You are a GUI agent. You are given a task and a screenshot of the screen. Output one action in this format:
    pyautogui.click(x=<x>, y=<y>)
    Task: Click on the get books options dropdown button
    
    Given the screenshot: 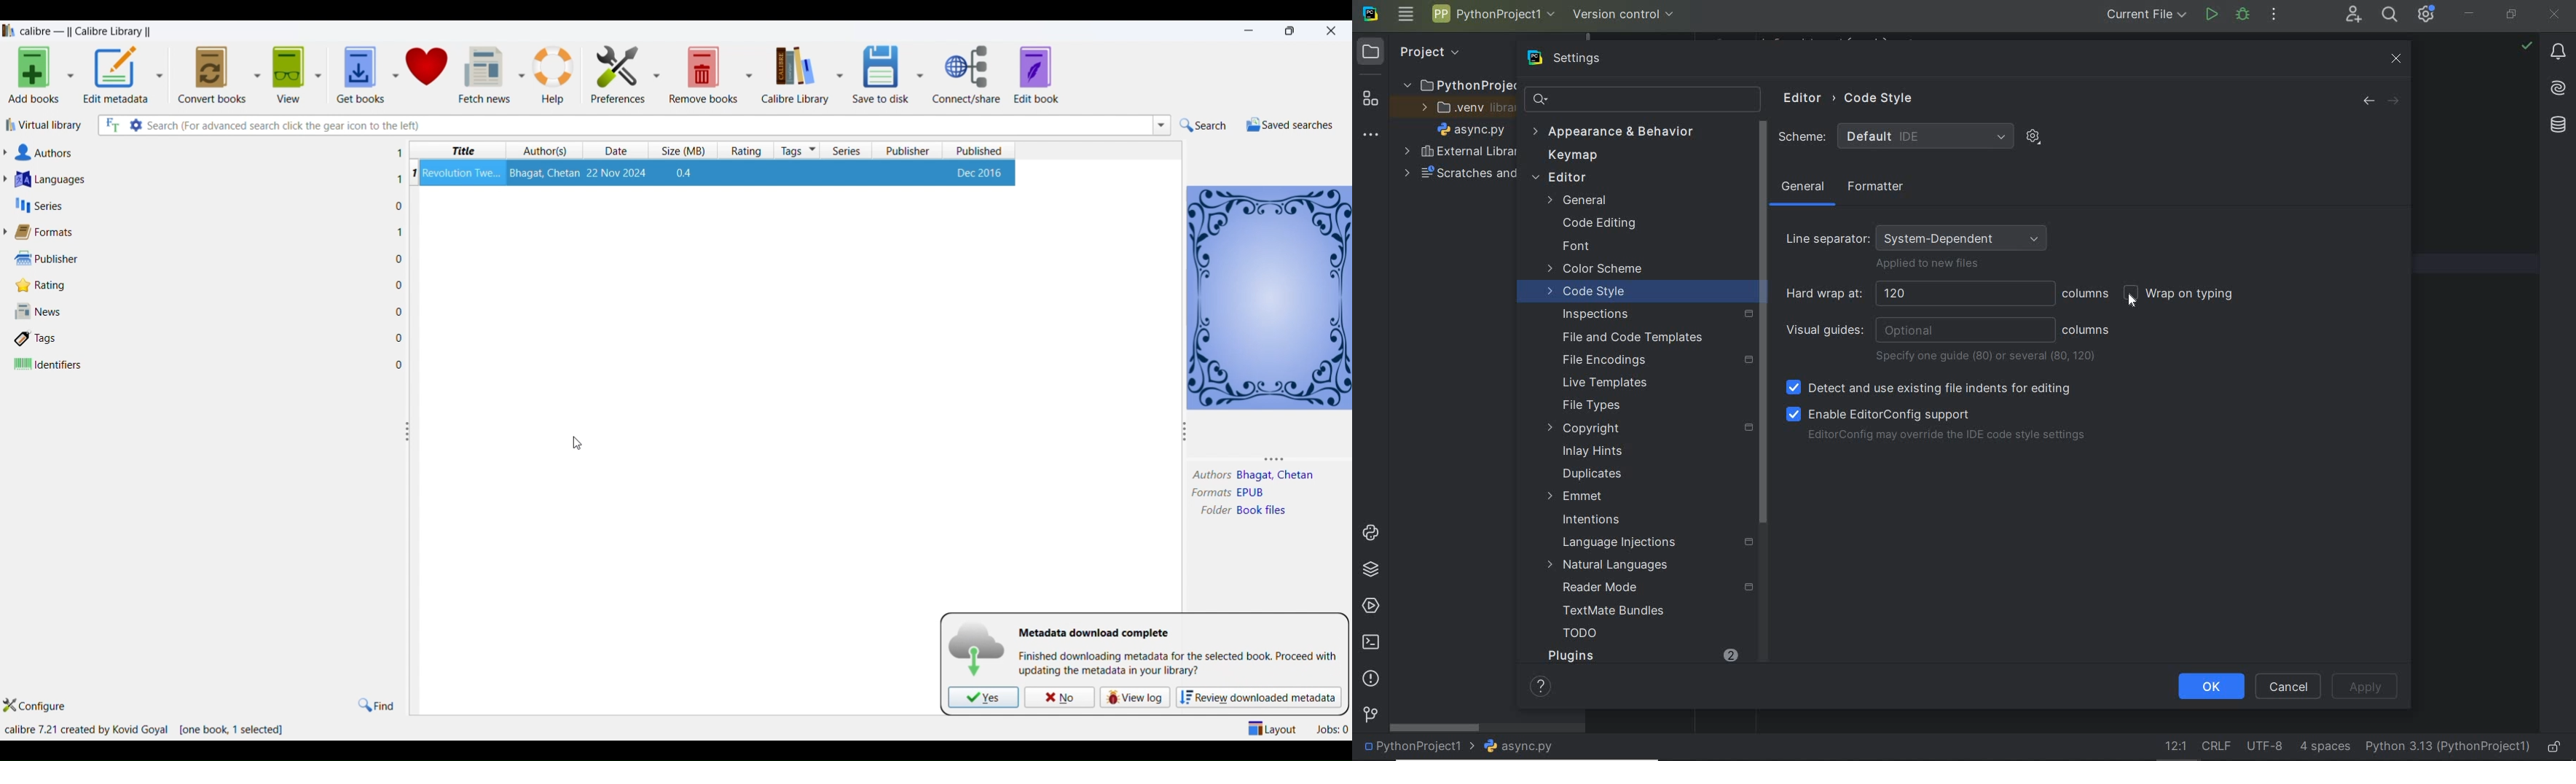 What is the action you would take?
    pyautogui.click(x=394, y=68)
    